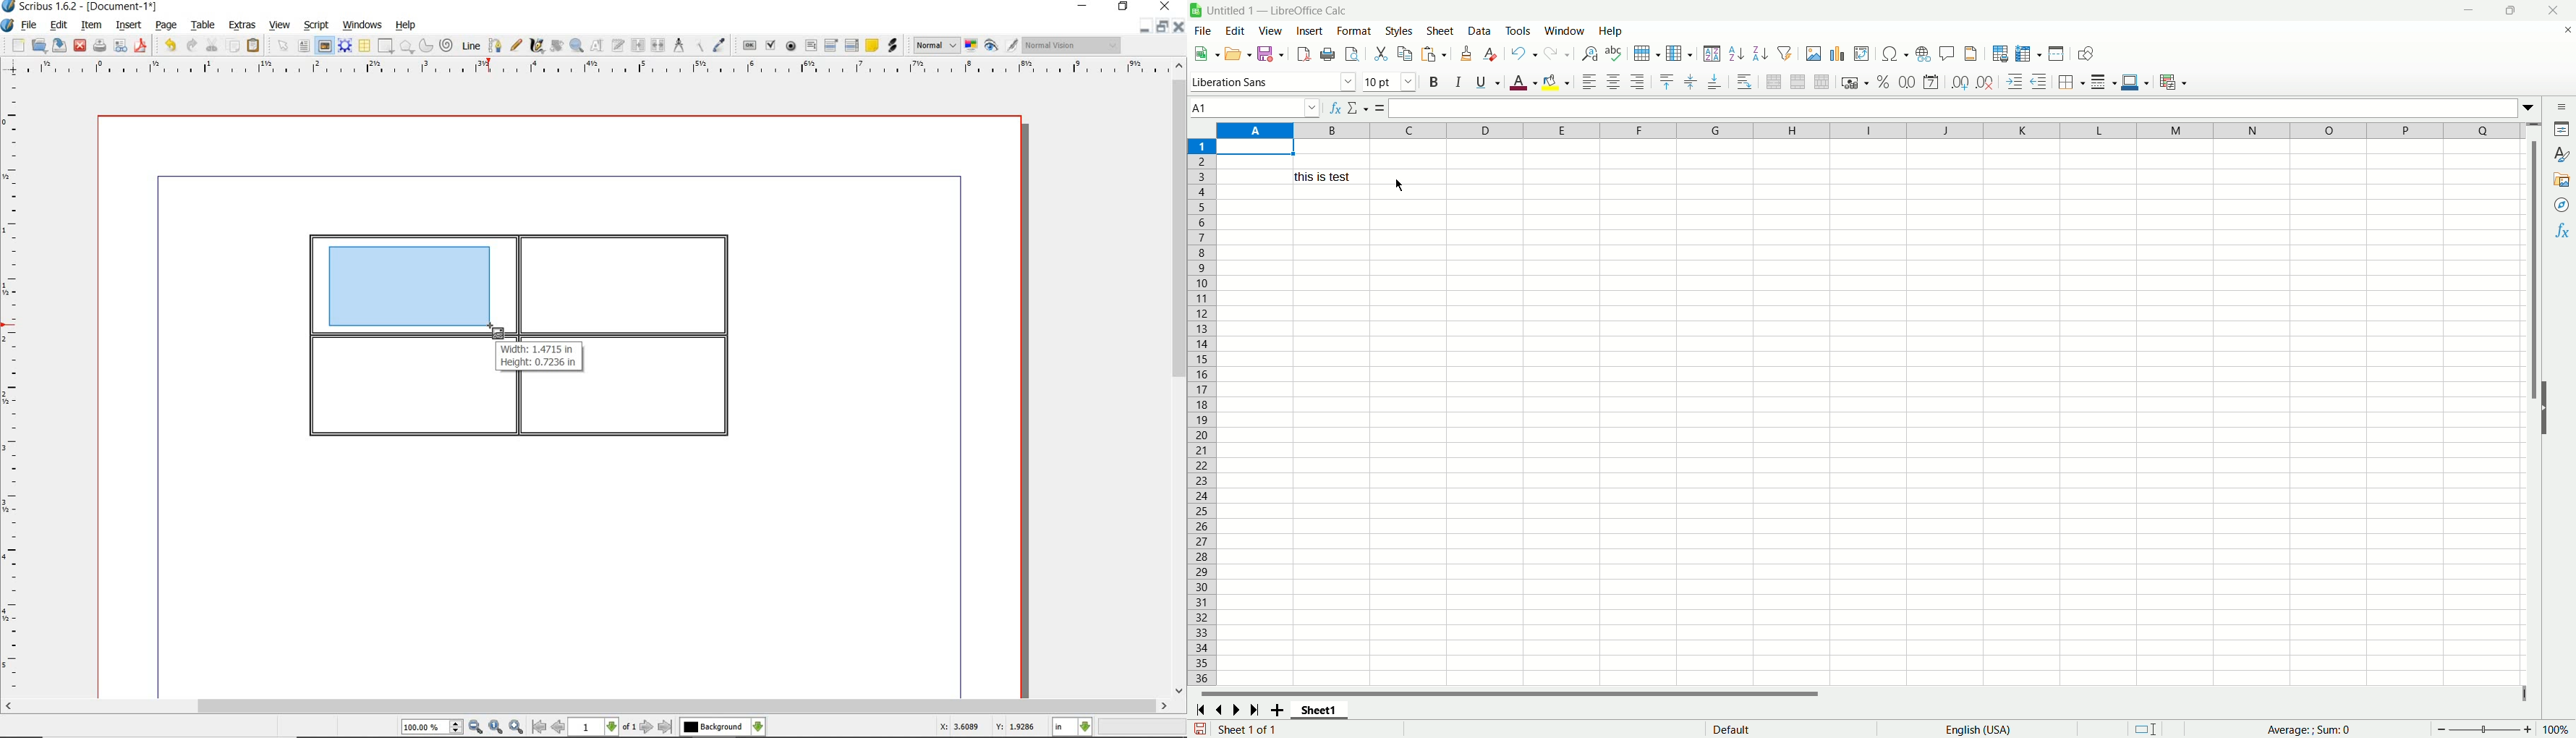 The image size is (2576, 756). Describe the element at coordinates (407, 47) in the screenshot. I see `shape` at that location.